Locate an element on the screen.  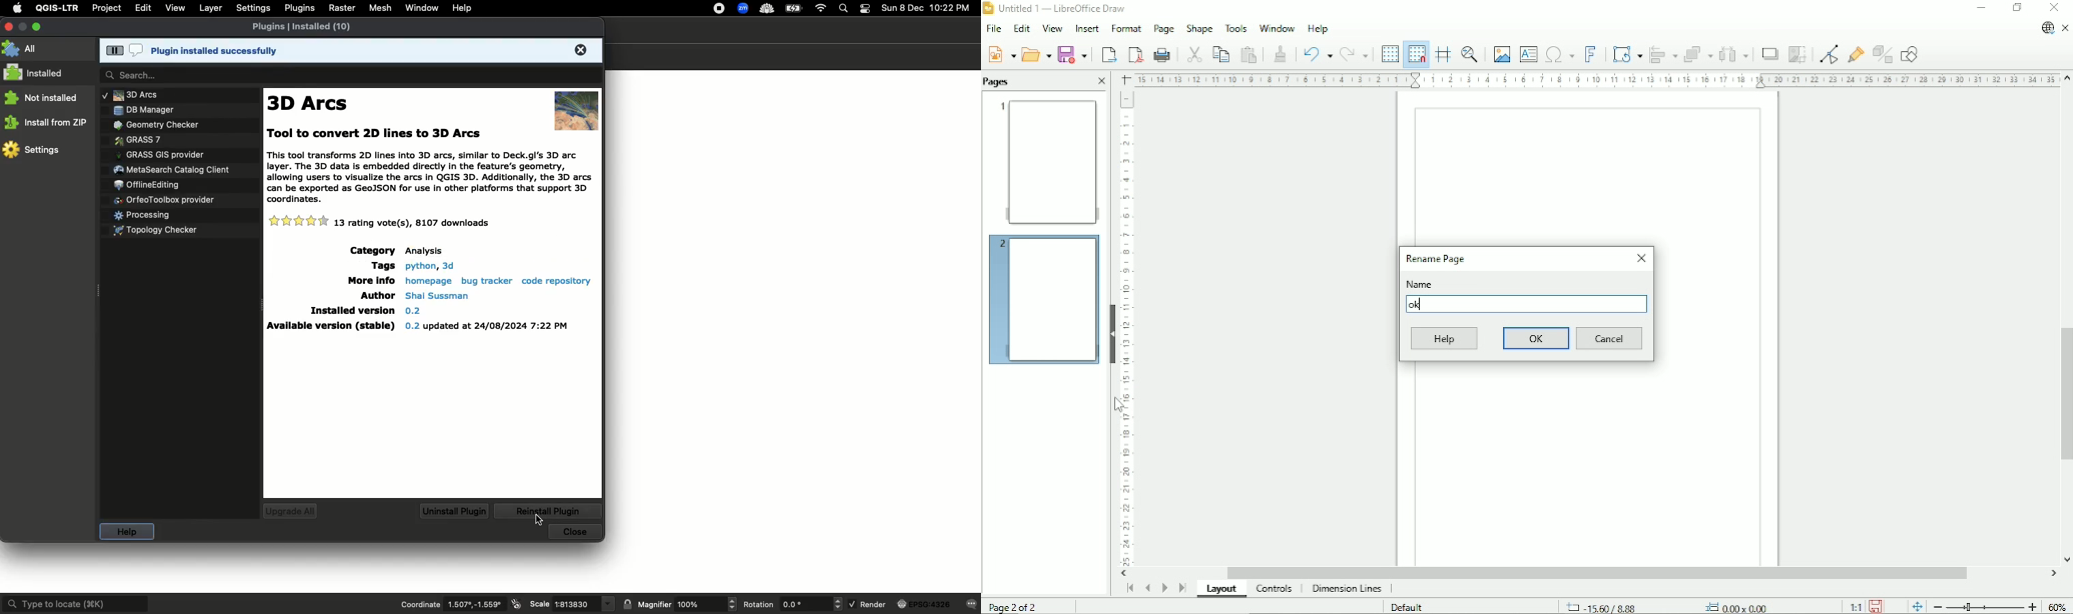
Project is located at coordinates (106, 9).